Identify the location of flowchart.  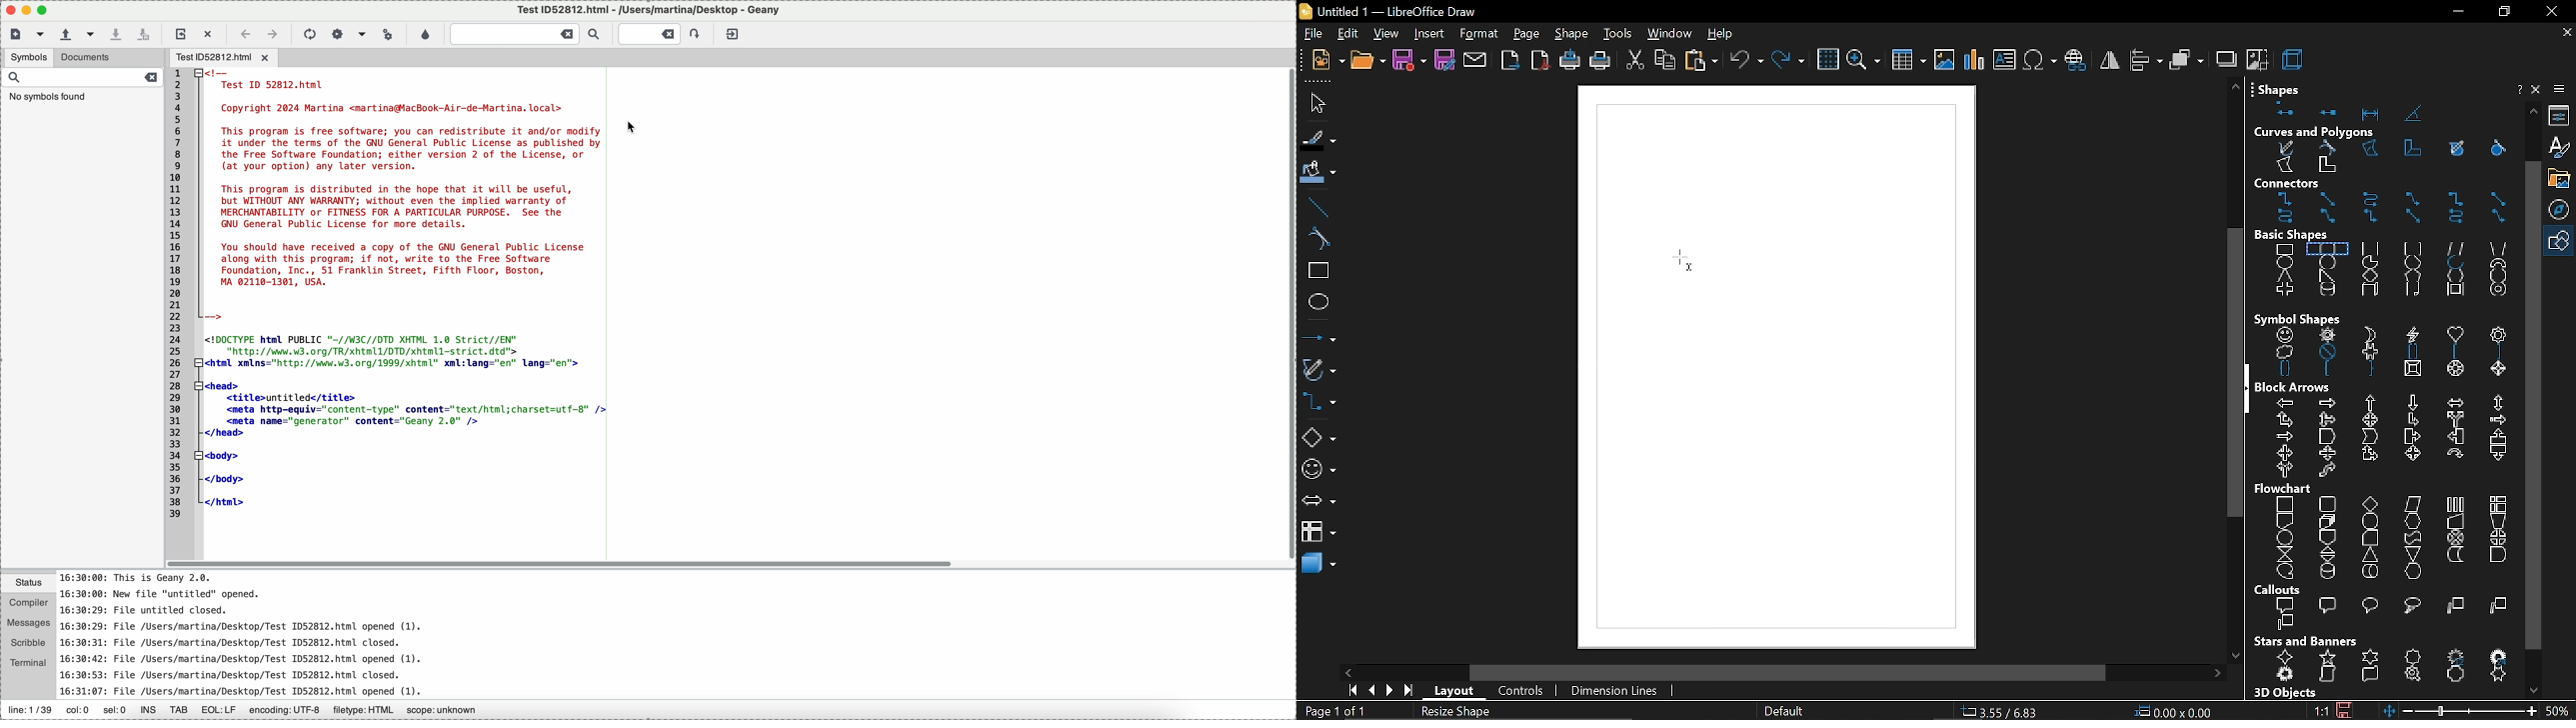
(2382, 538).